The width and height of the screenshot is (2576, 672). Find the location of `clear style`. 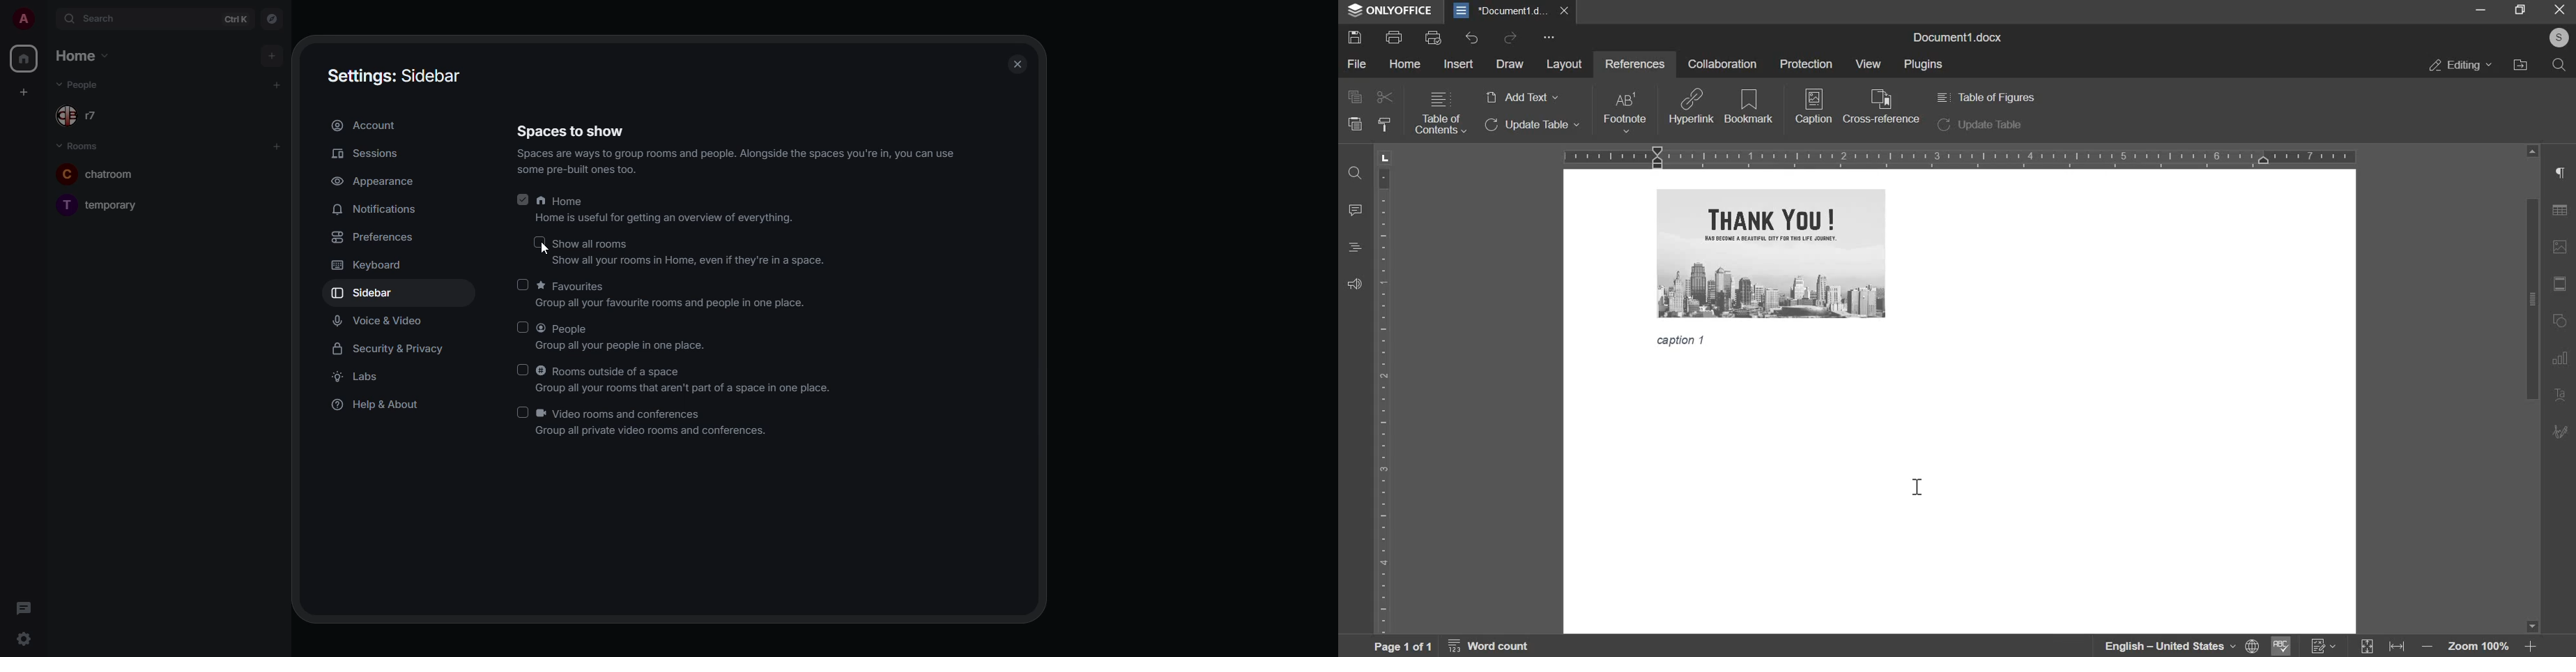

clear style is located at coordinates (1384, 125).